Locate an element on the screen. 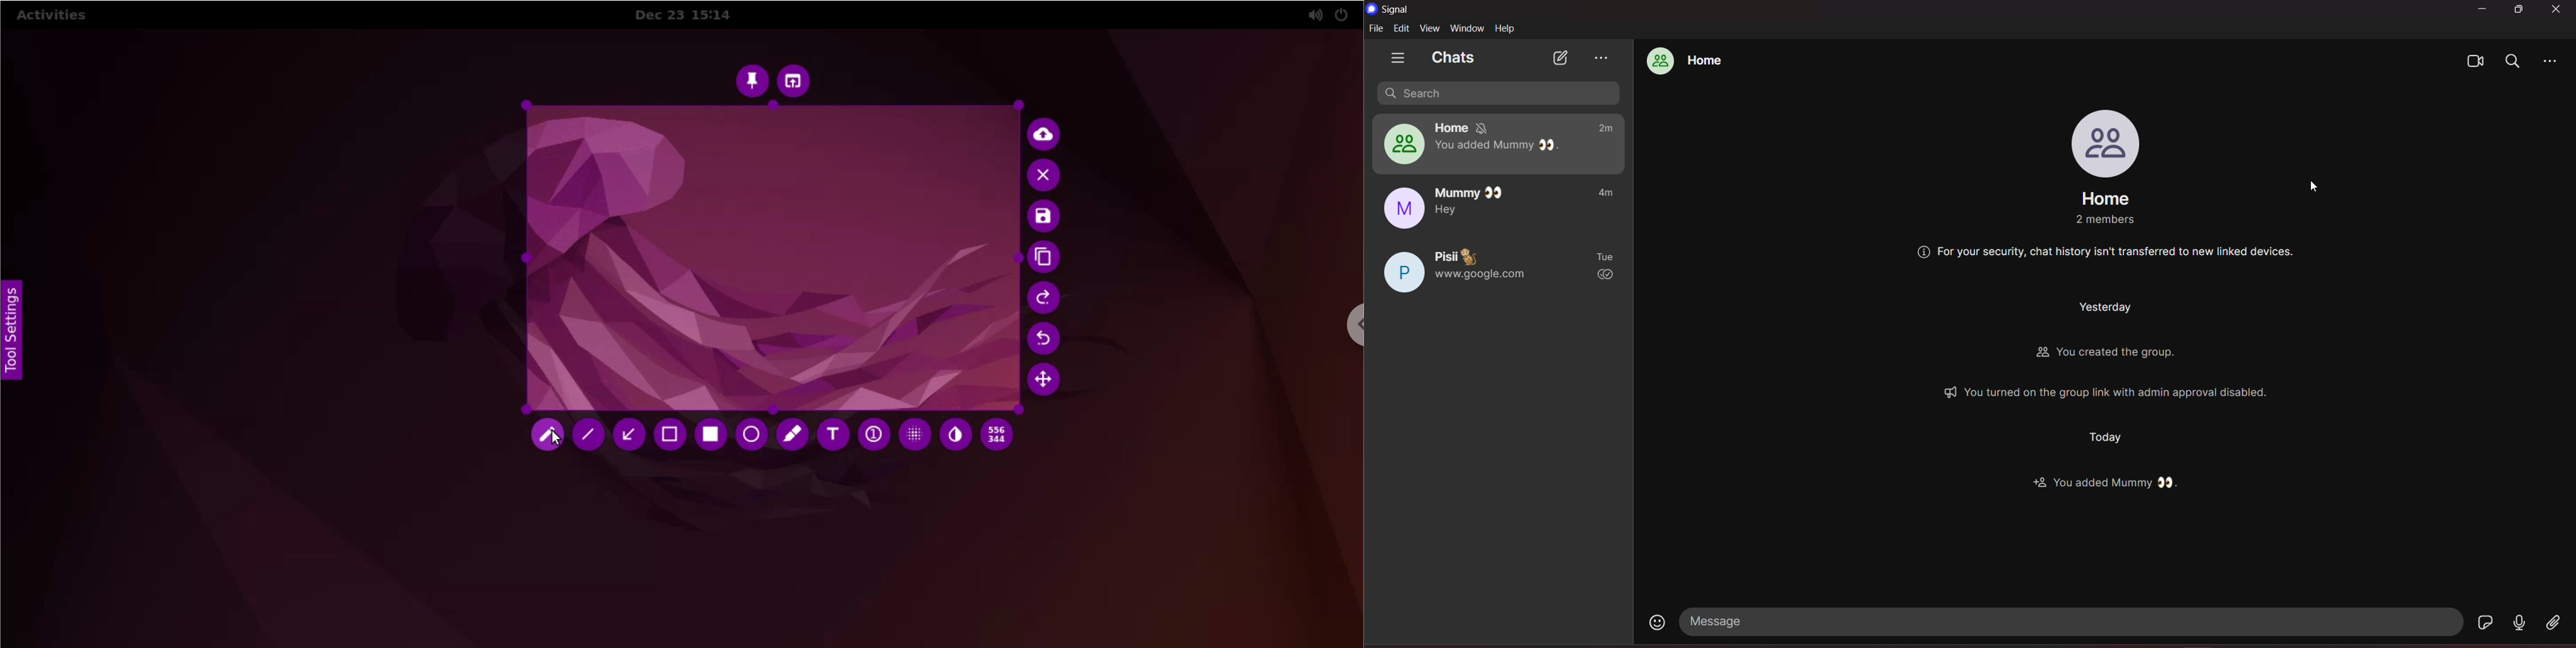 The height and width of the screenshot is (672, 2576). you added Mummy is located at coordinates (1503, 146).